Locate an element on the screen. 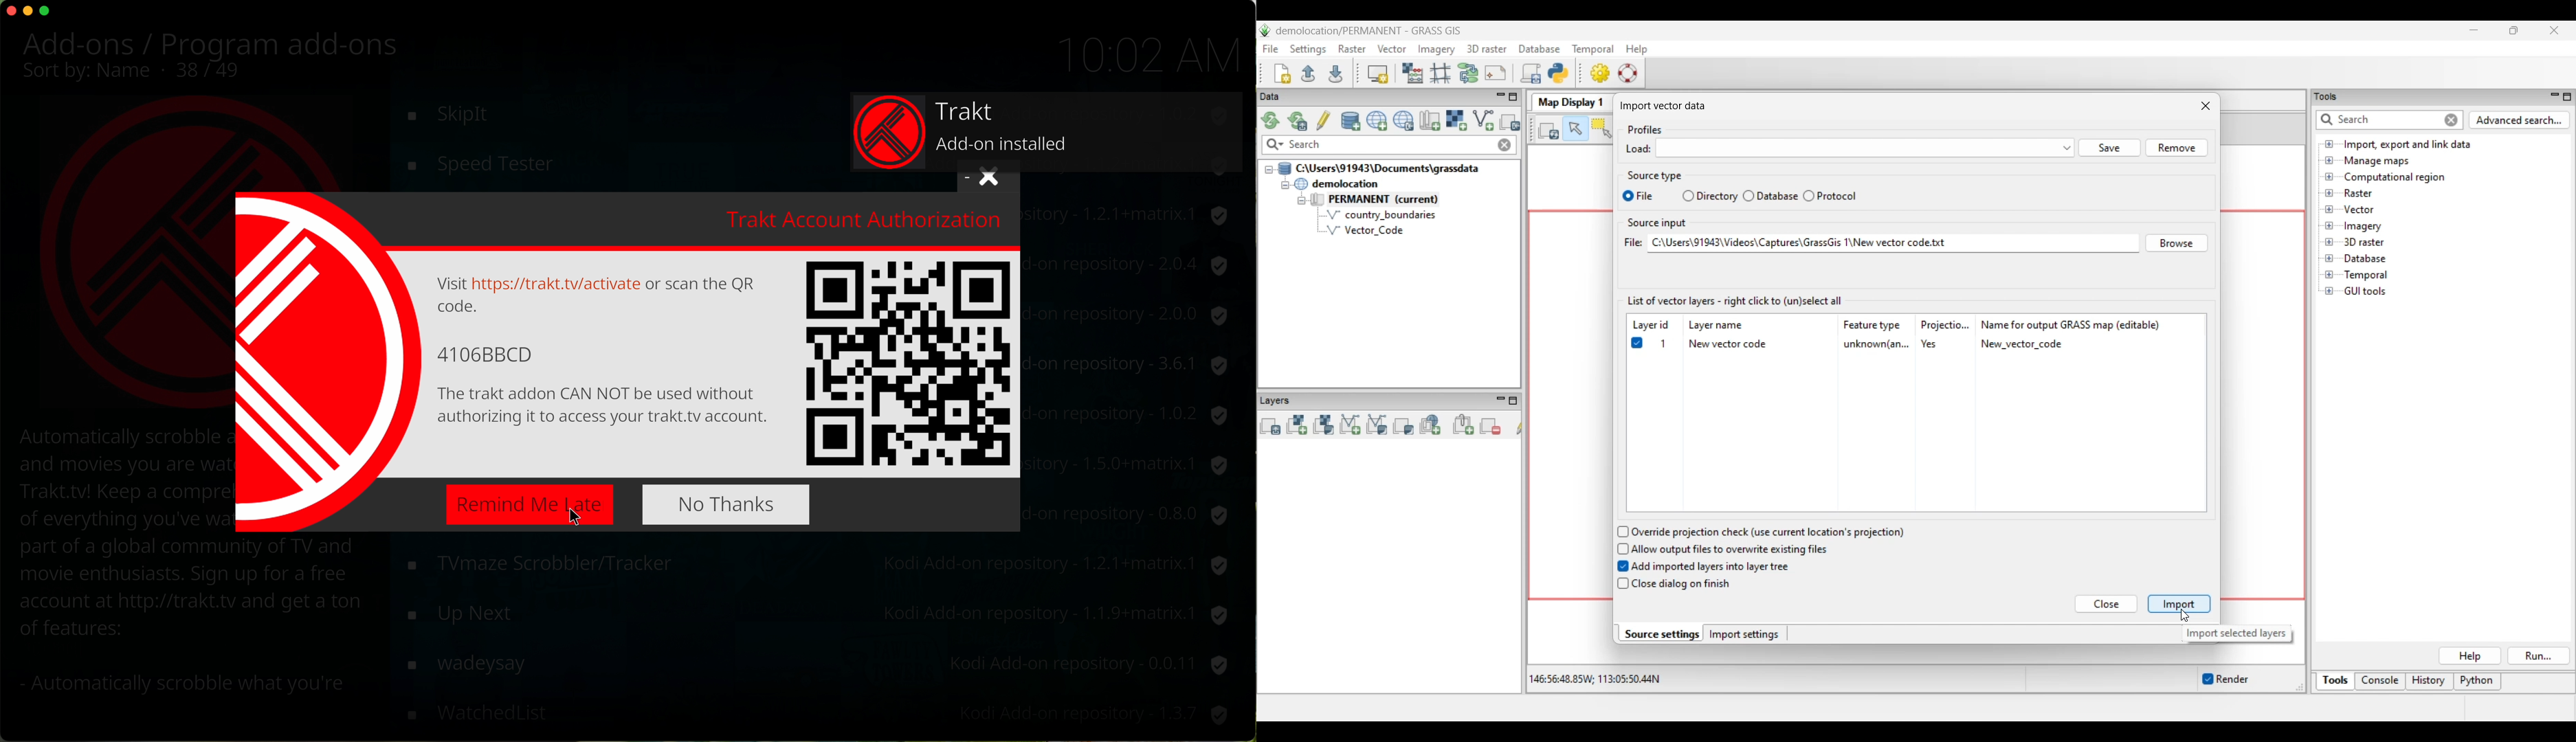  wikipedia is located at coordinates (815, 663).